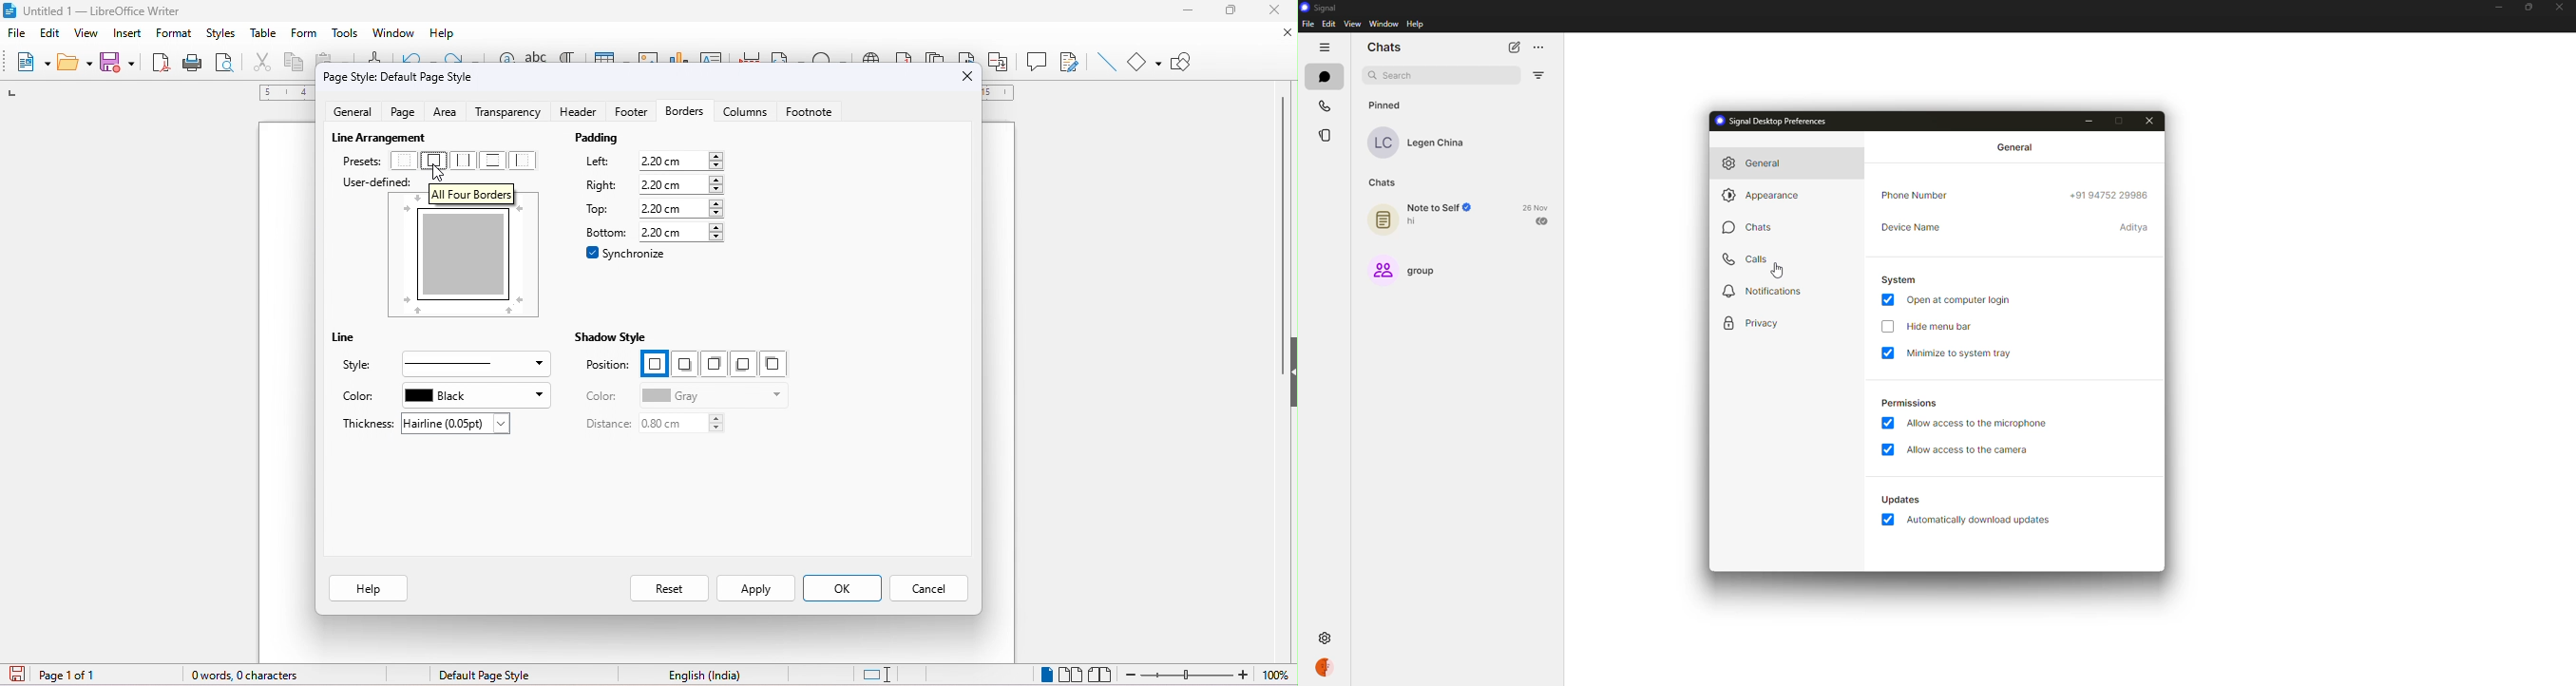 The height and width of the screenshot is (700, 2576). Describe the element at coordinates (1234, 10) in the screenshot. I see `maximize` at that location.